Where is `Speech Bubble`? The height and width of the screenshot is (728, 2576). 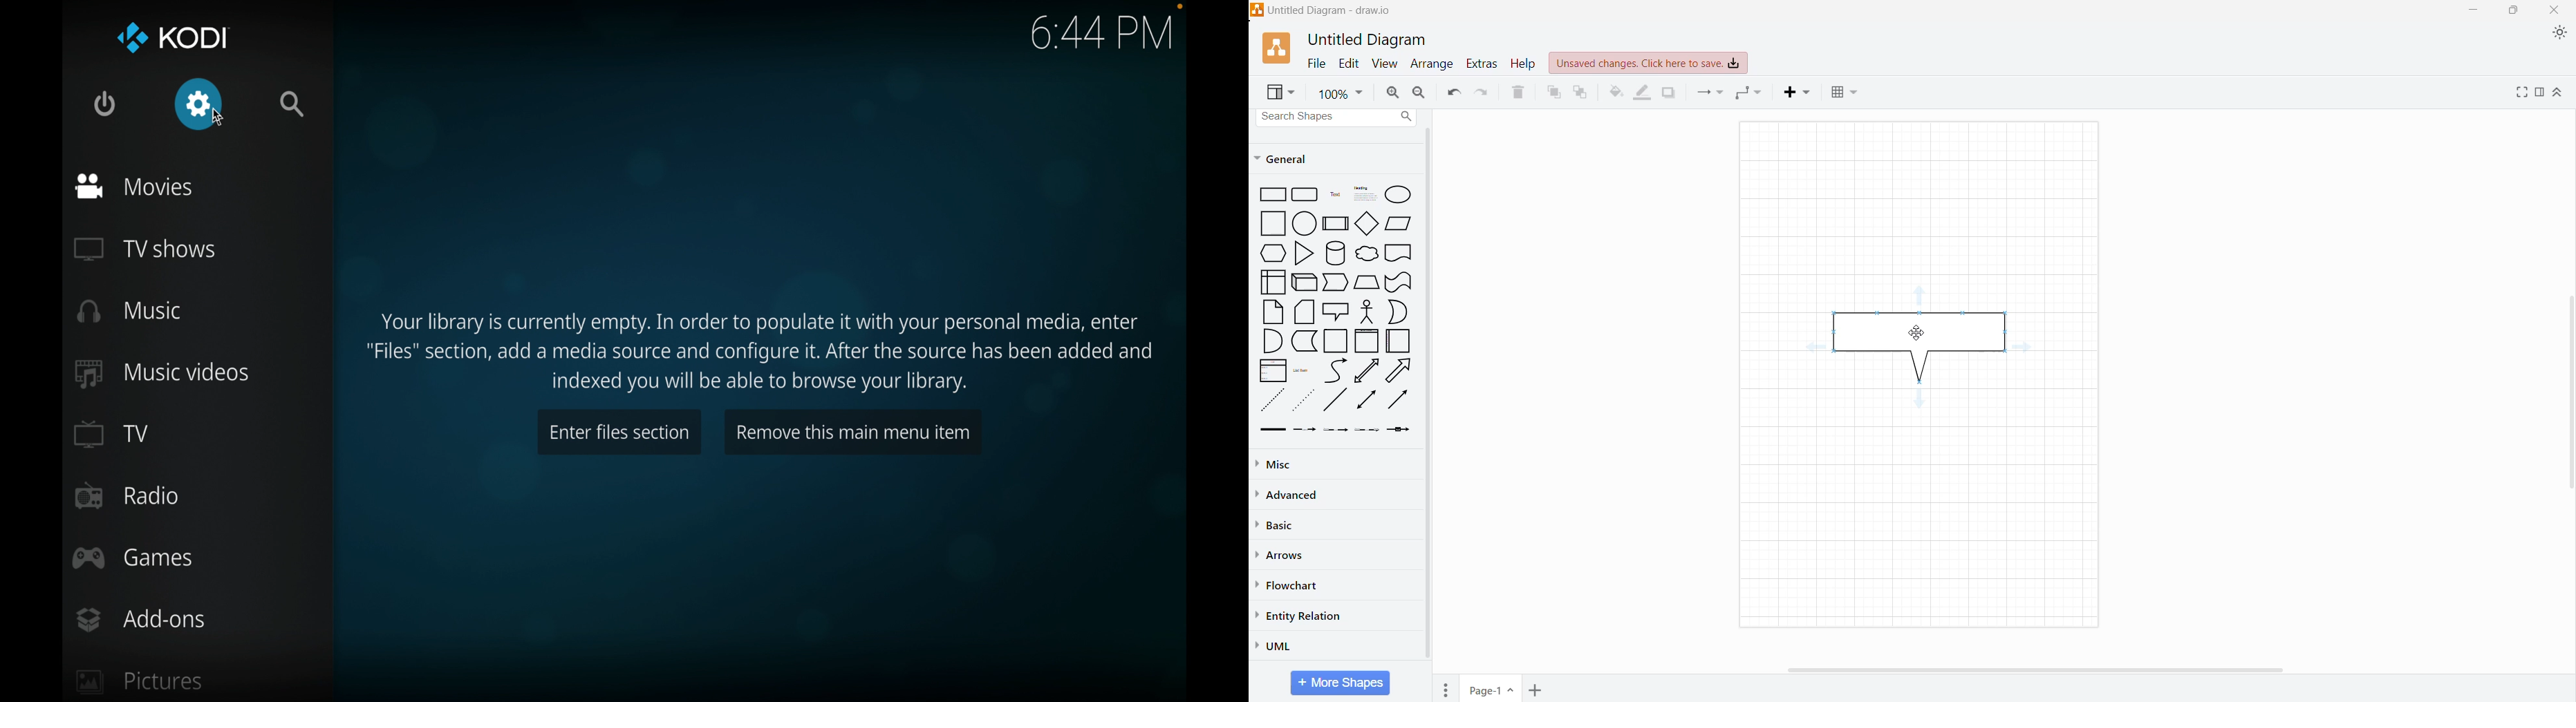 Speech Bubble is located at coordinates (1336, 310).